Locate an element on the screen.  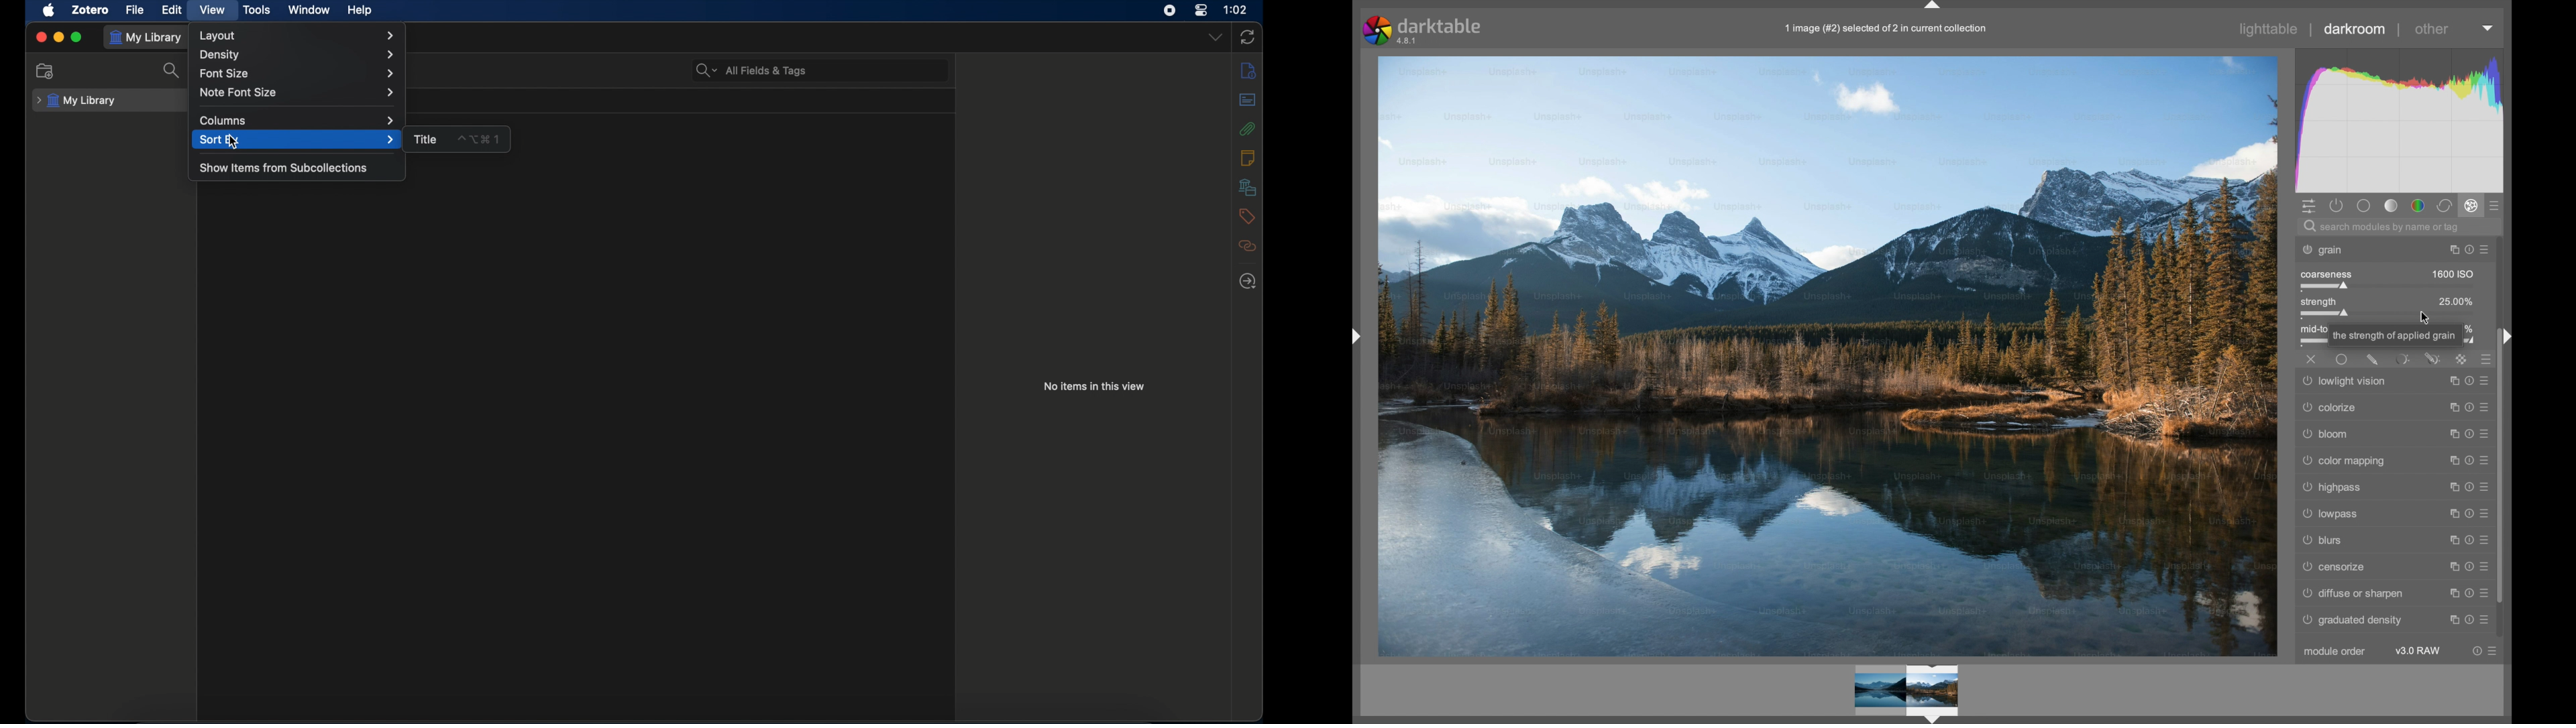
presets is located at coordinates (2489, 434).